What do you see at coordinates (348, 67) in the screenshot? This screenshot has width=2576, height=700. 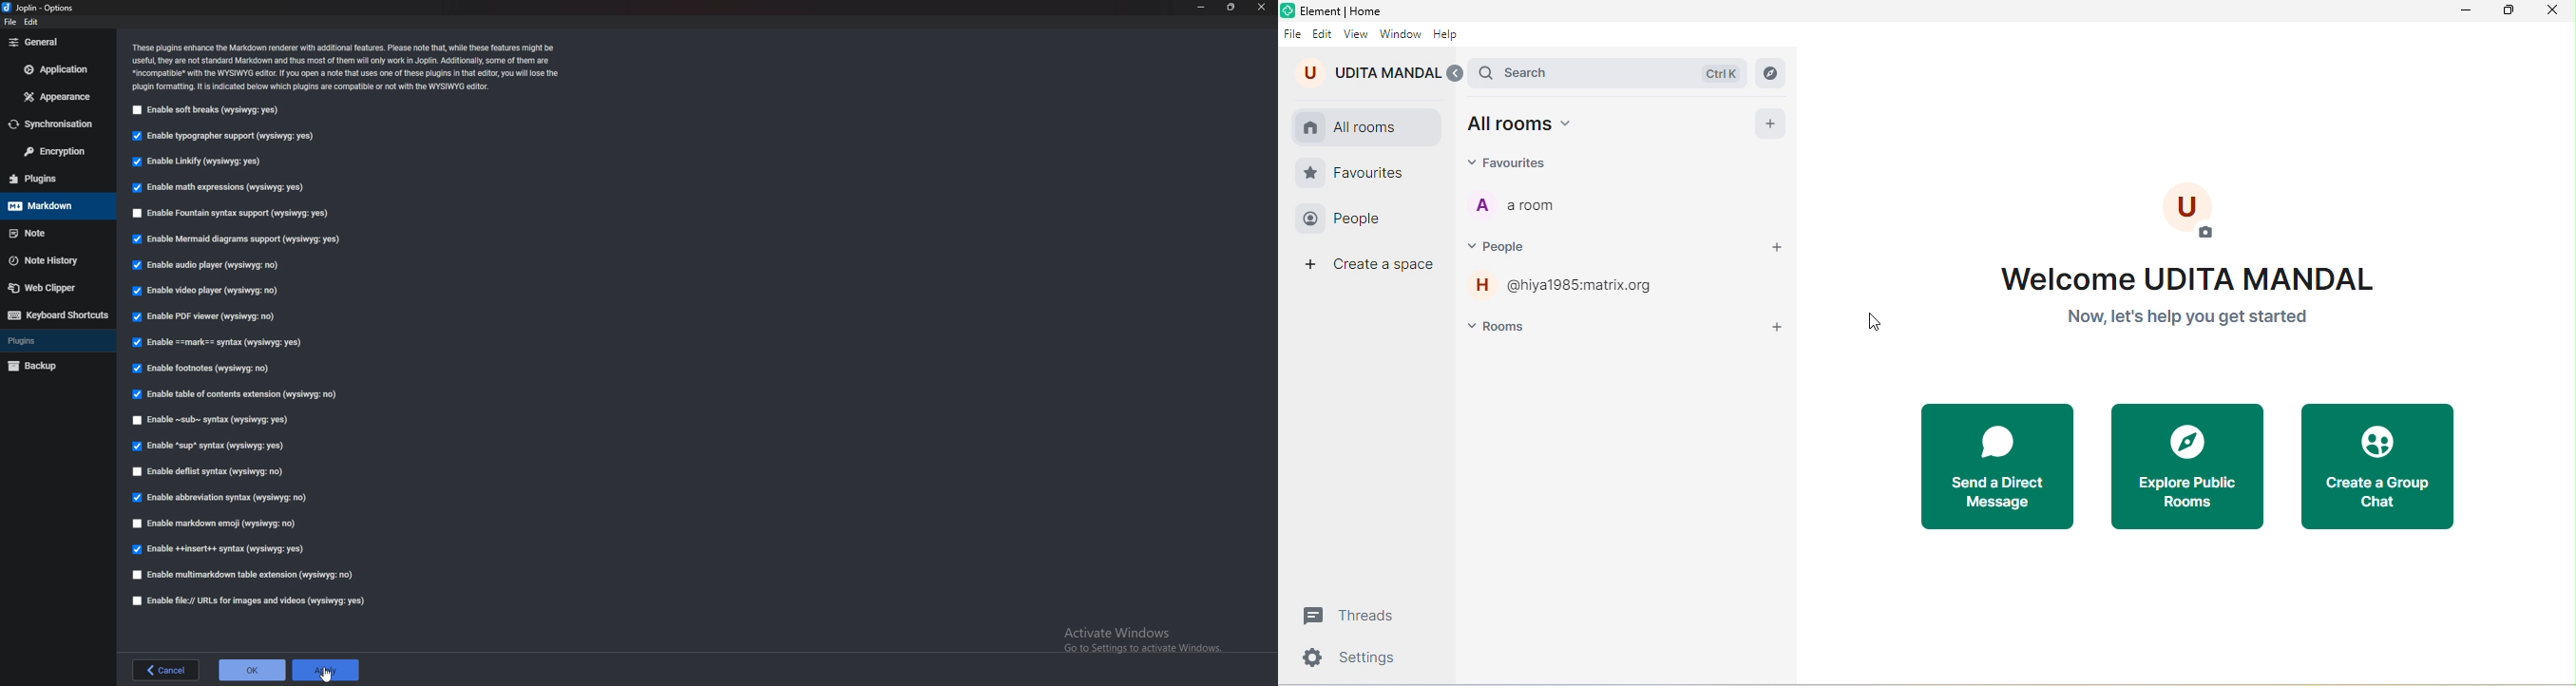 I see `info` at bounding box center [348, 67].